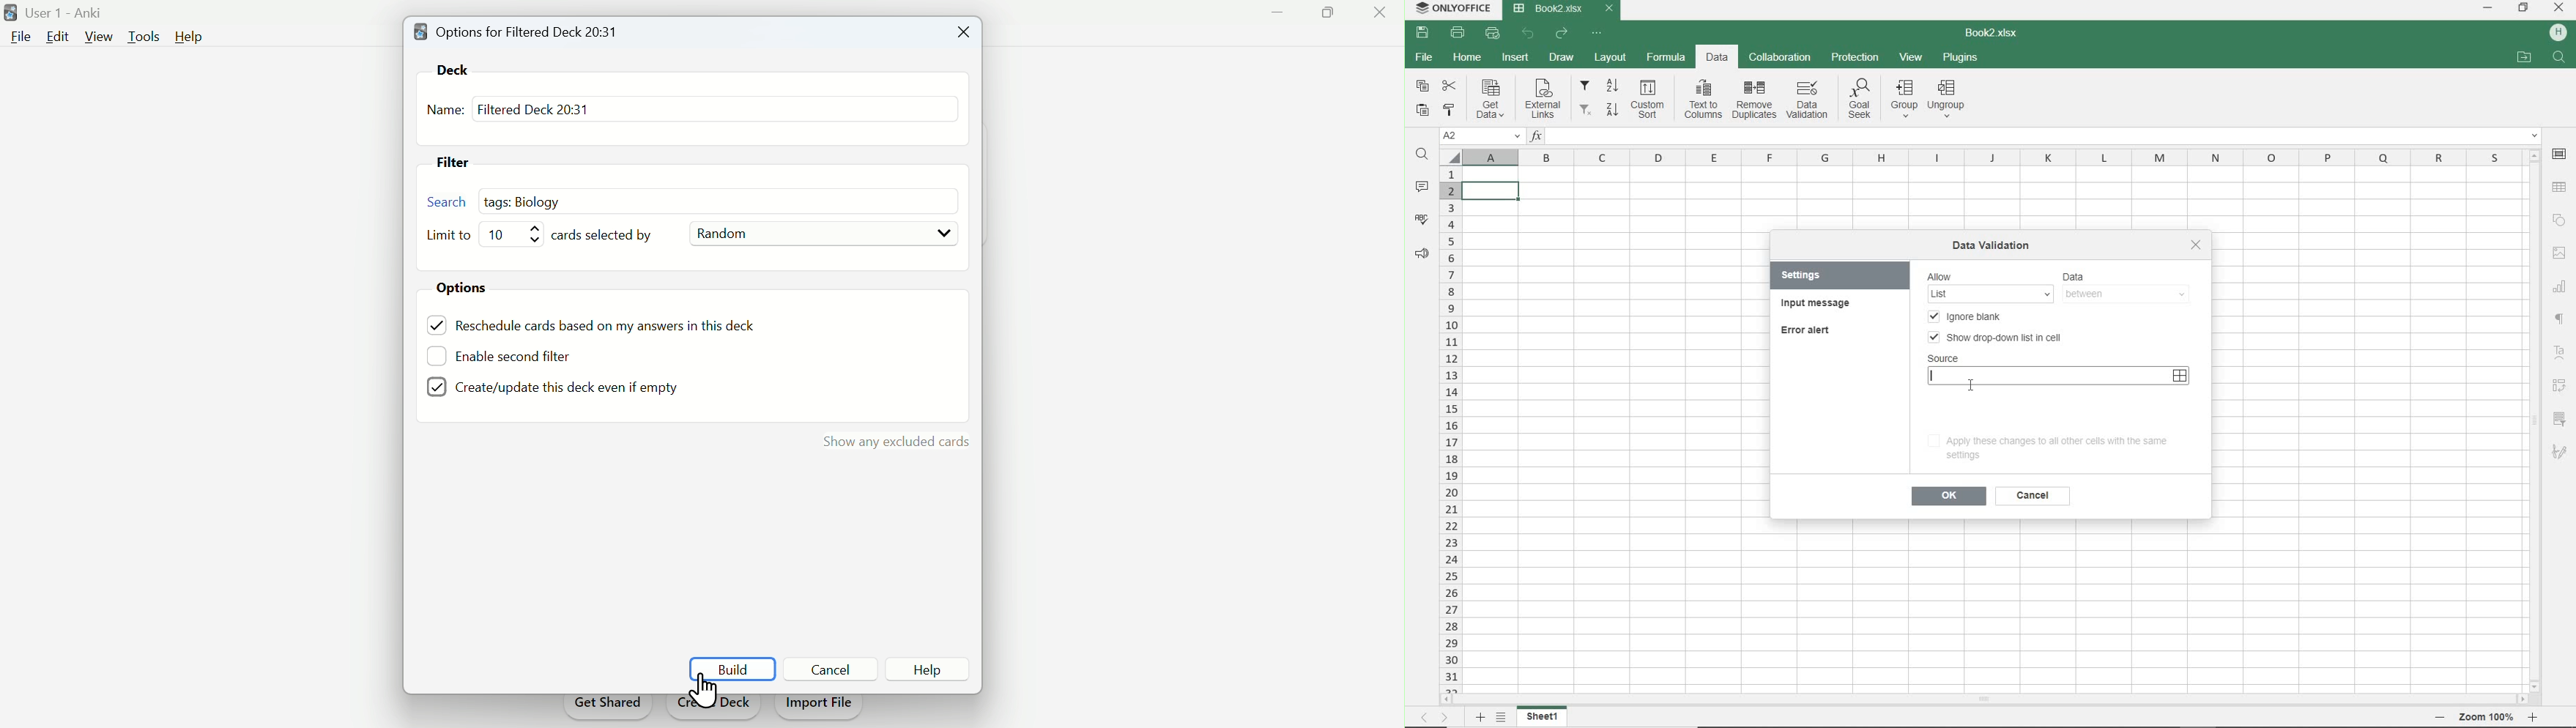 This screenshot has height=728, width=2576. Describe the element at coordinates (2558, 8) in the screenshot. I see `CLOSE` at that location.